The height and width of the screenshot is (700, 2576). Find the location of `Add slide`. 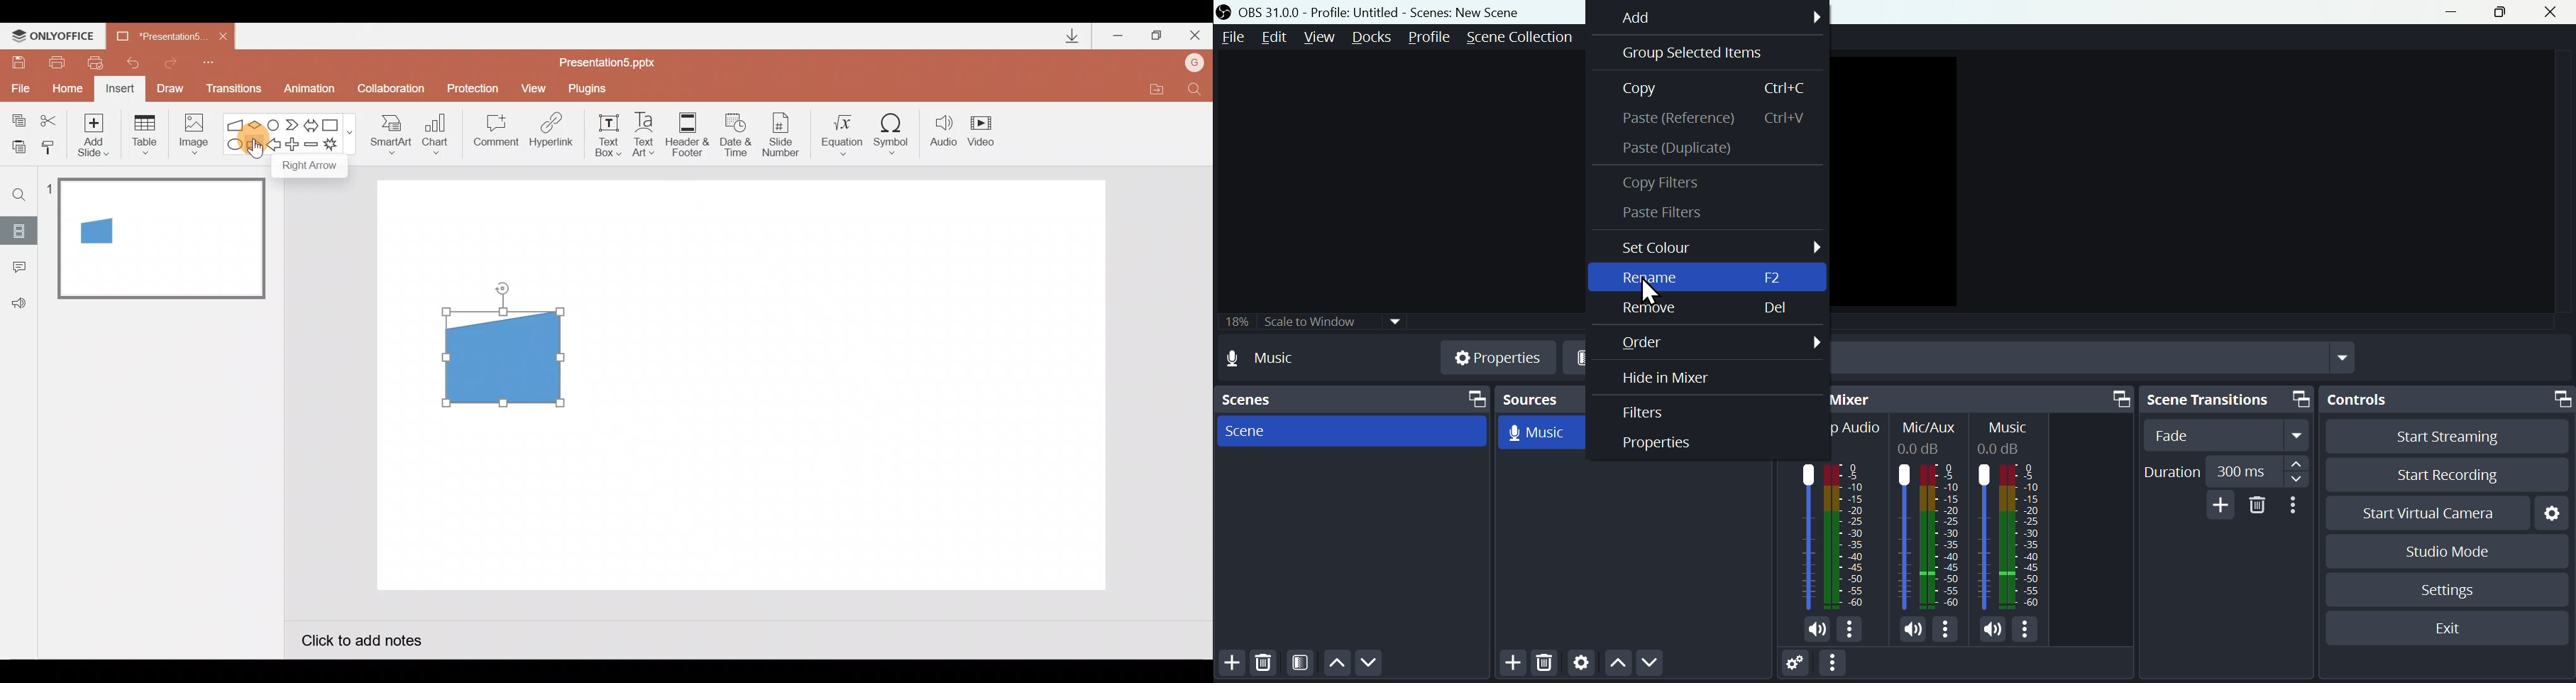

Add slide is located at coordinates (96, 132).